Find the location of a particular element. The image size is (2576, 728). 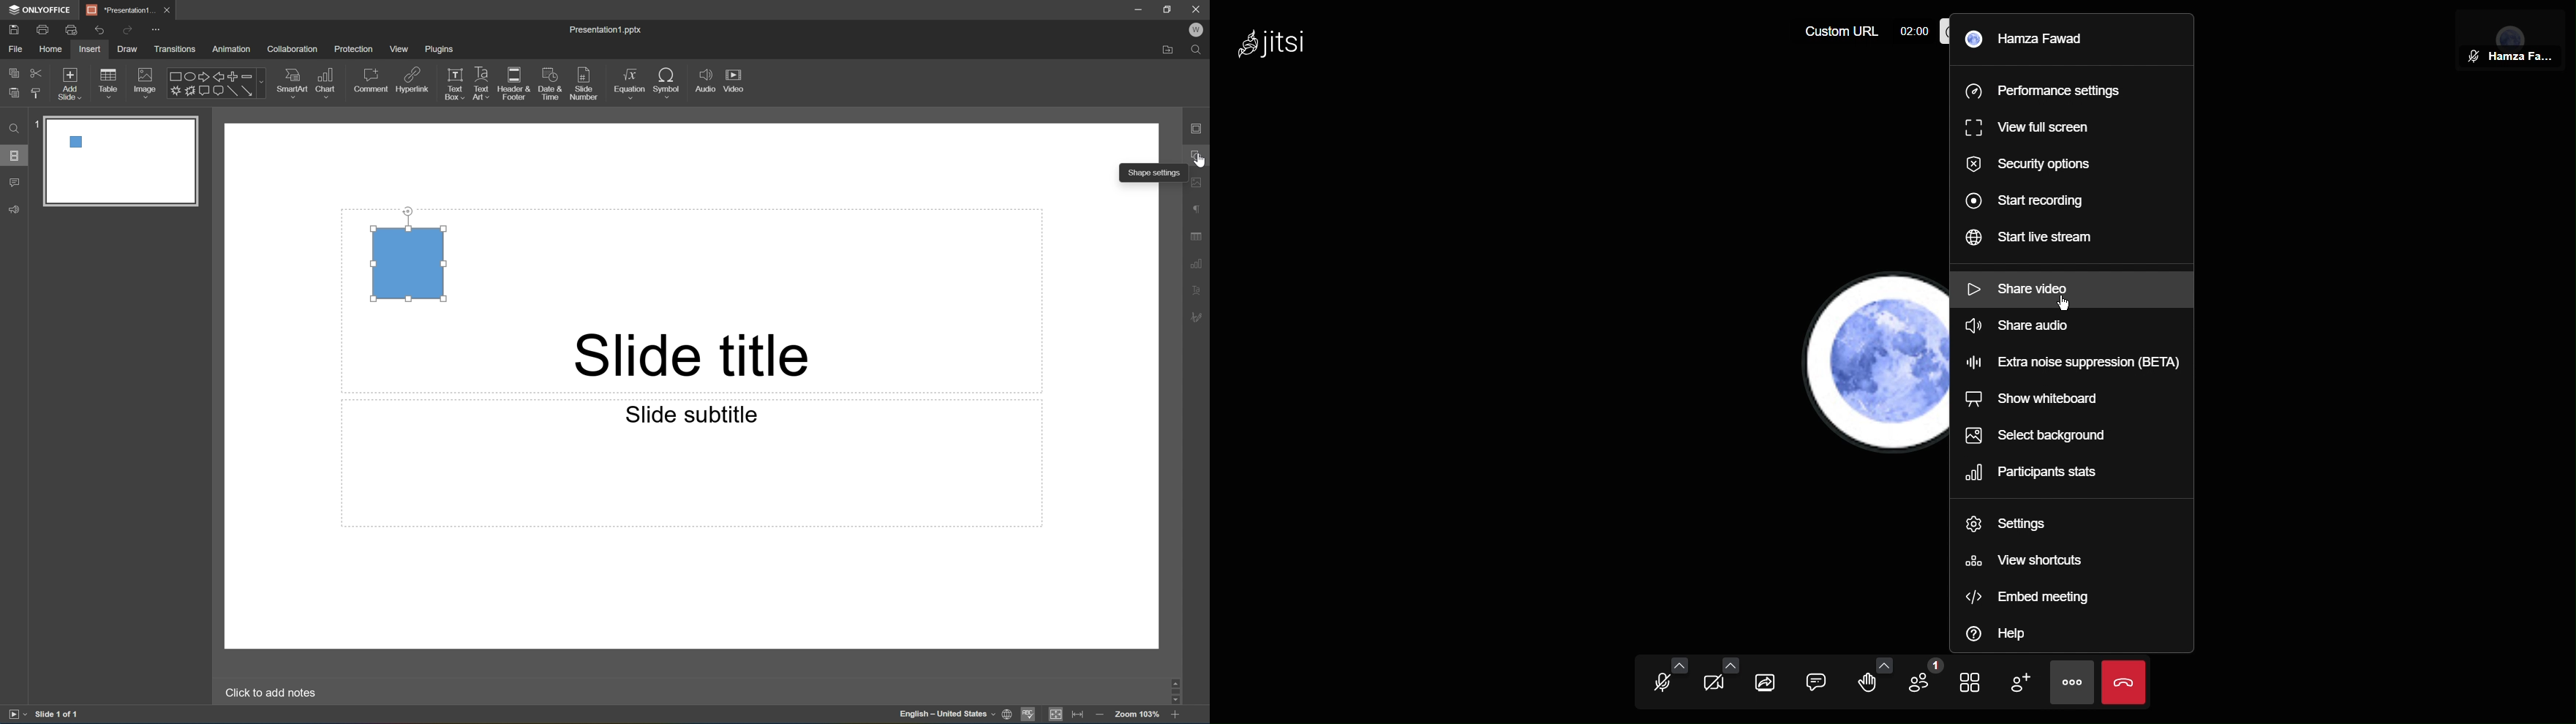

 is located at coordinates (203, 89).